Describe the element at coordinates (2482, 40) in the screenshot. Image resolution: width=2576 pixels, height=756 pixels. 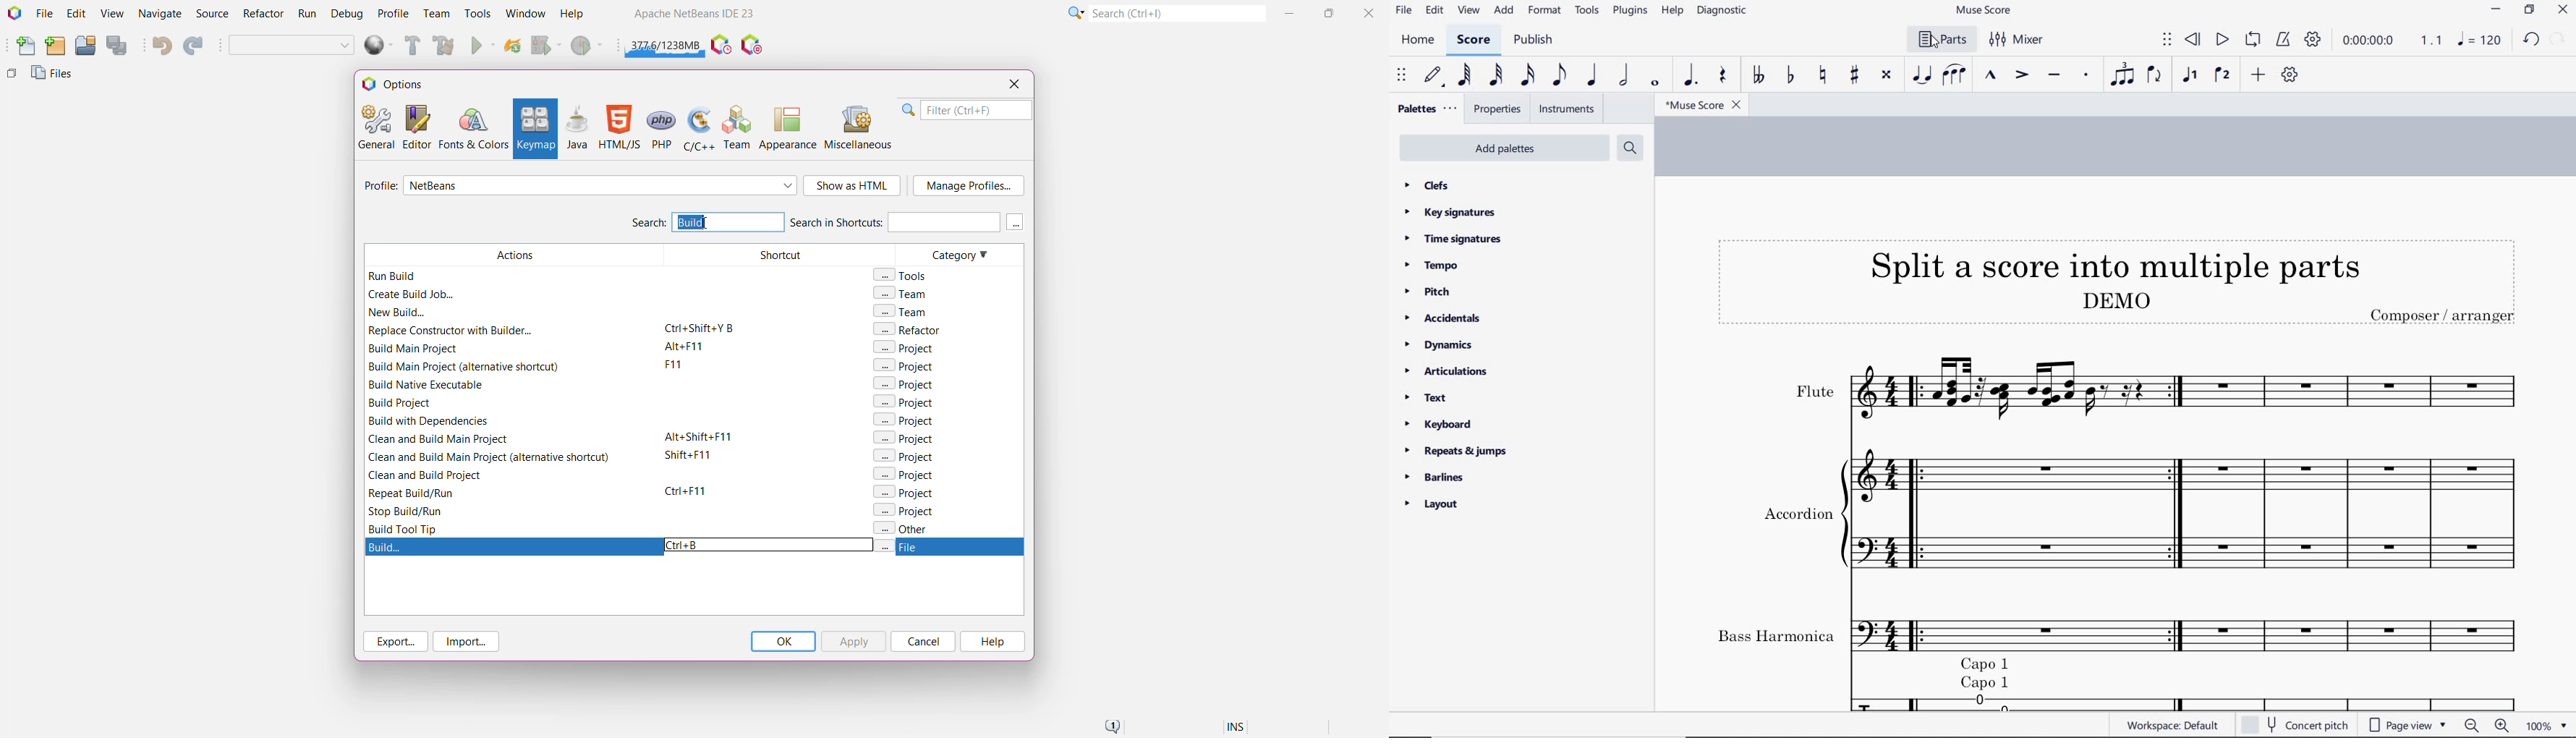
I see `NOTE` at that location.